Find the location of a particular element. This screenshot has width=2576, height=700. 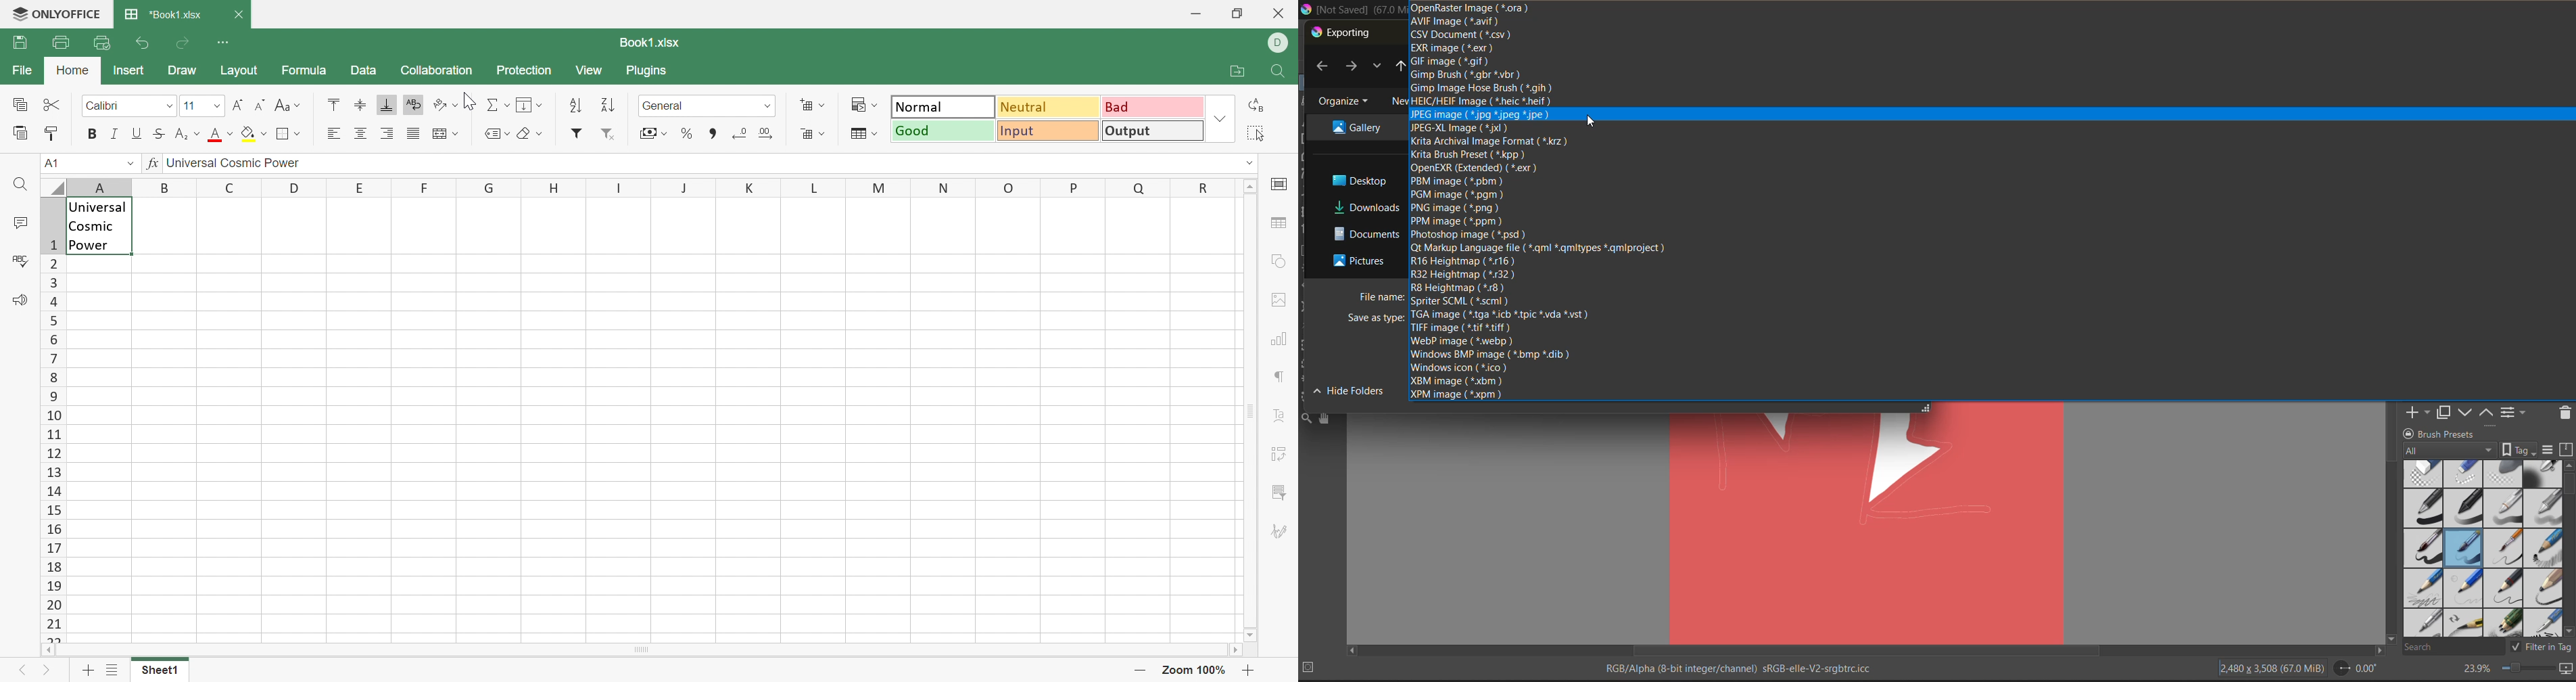

Data is located at coordinates (367, 70).